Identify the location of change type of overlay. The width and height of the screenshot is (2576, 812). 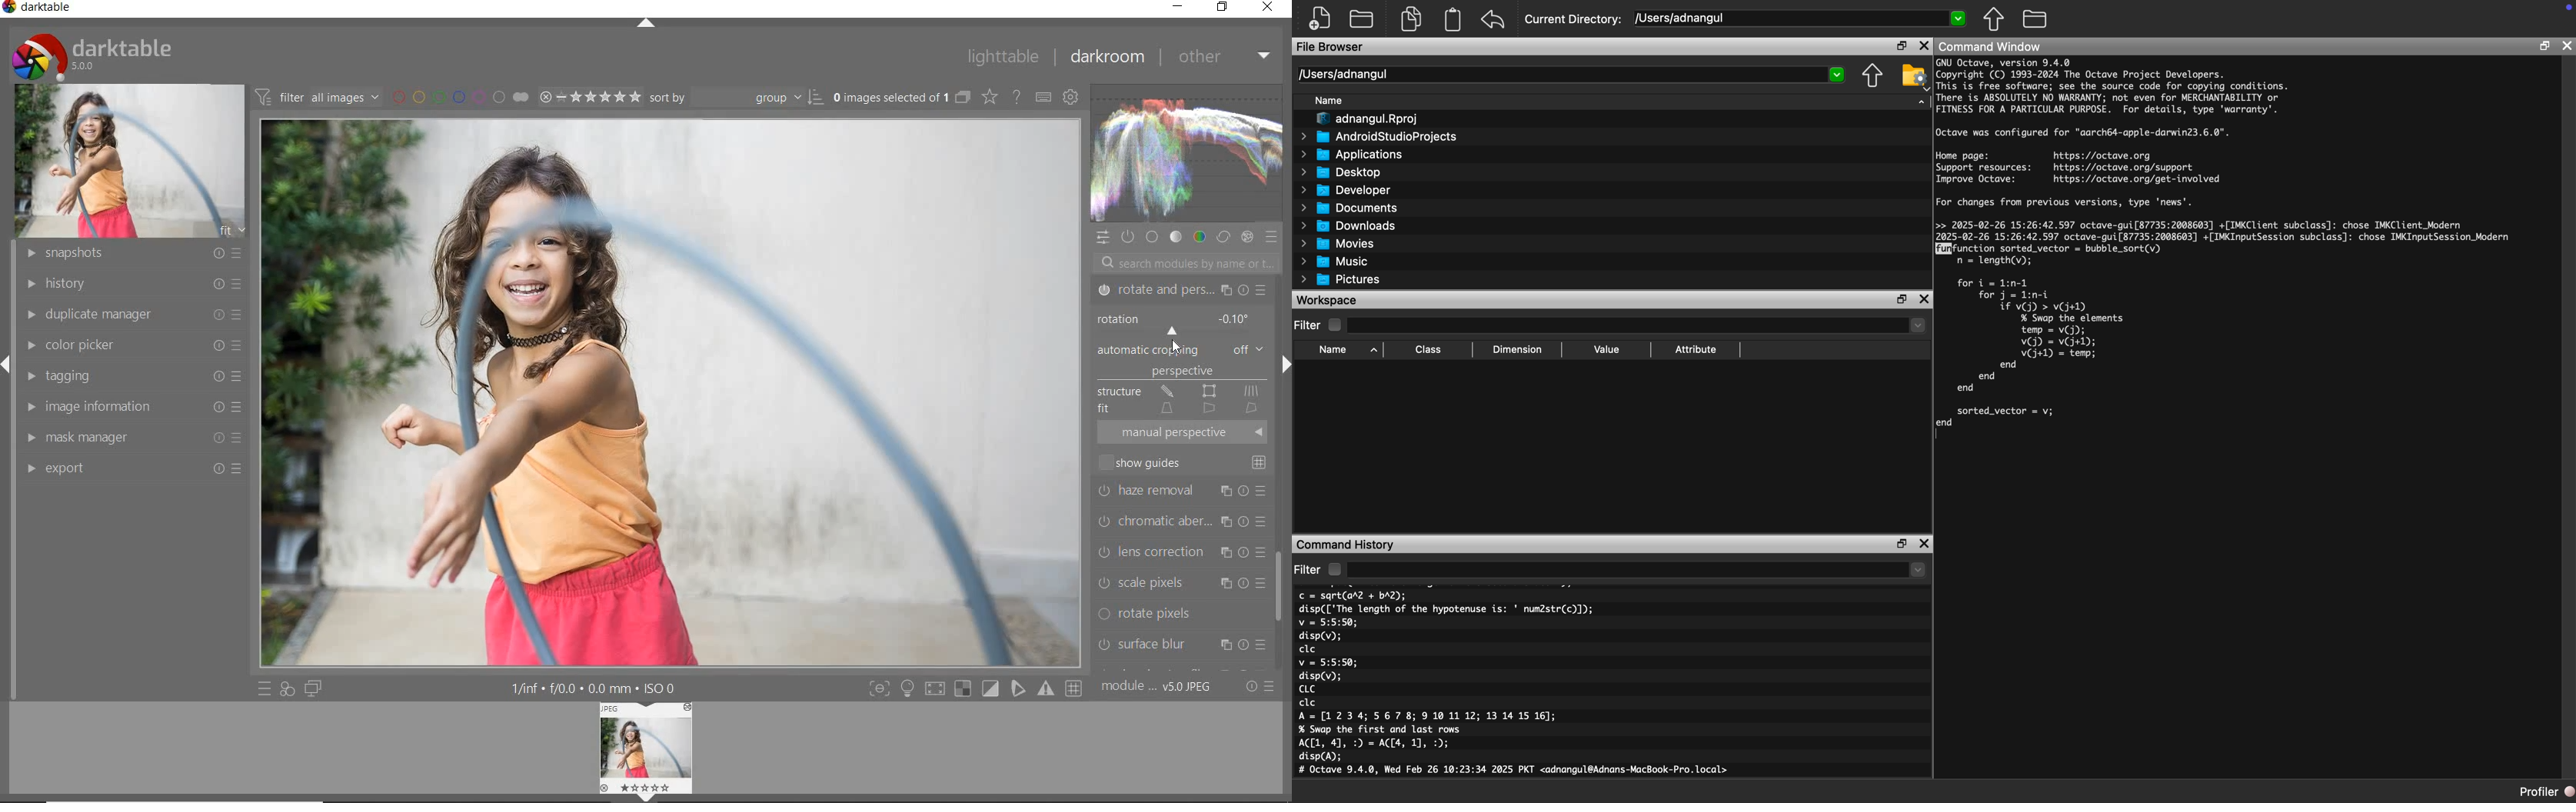
(991, 98).